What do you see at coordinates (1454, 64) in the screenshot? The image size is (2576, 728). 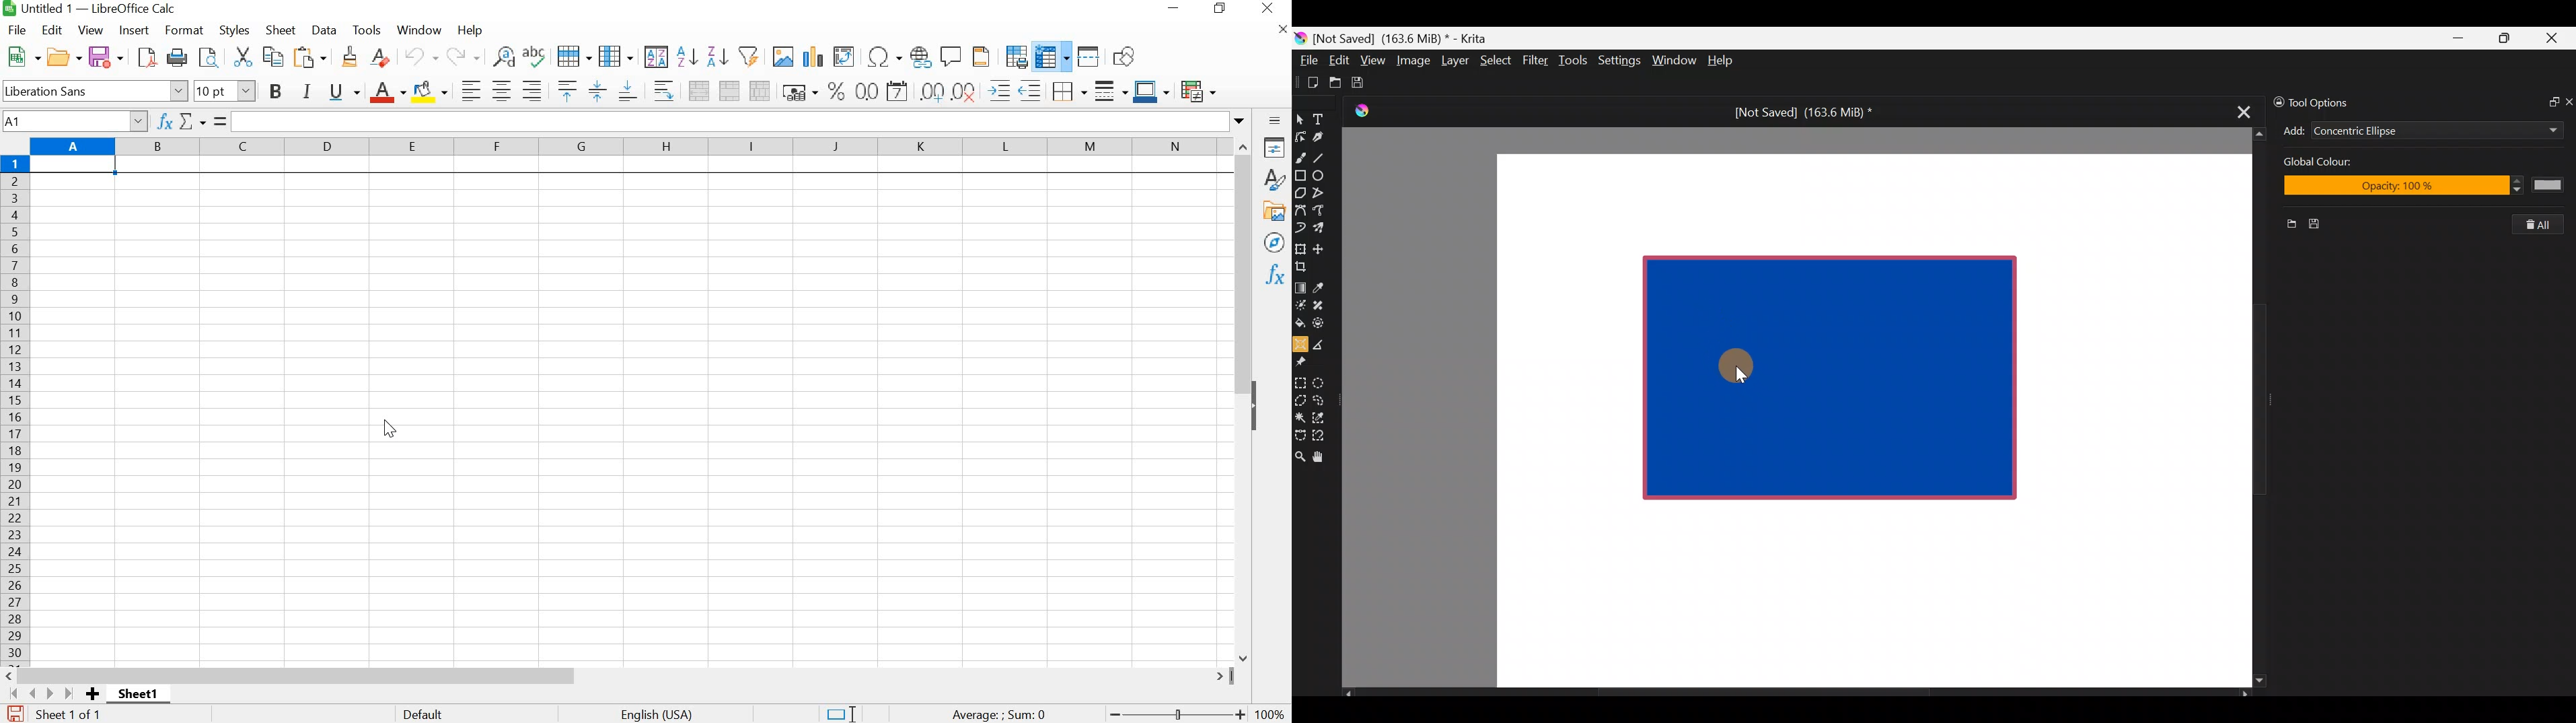 I see `Layer` at bounding box center [1454, 64].